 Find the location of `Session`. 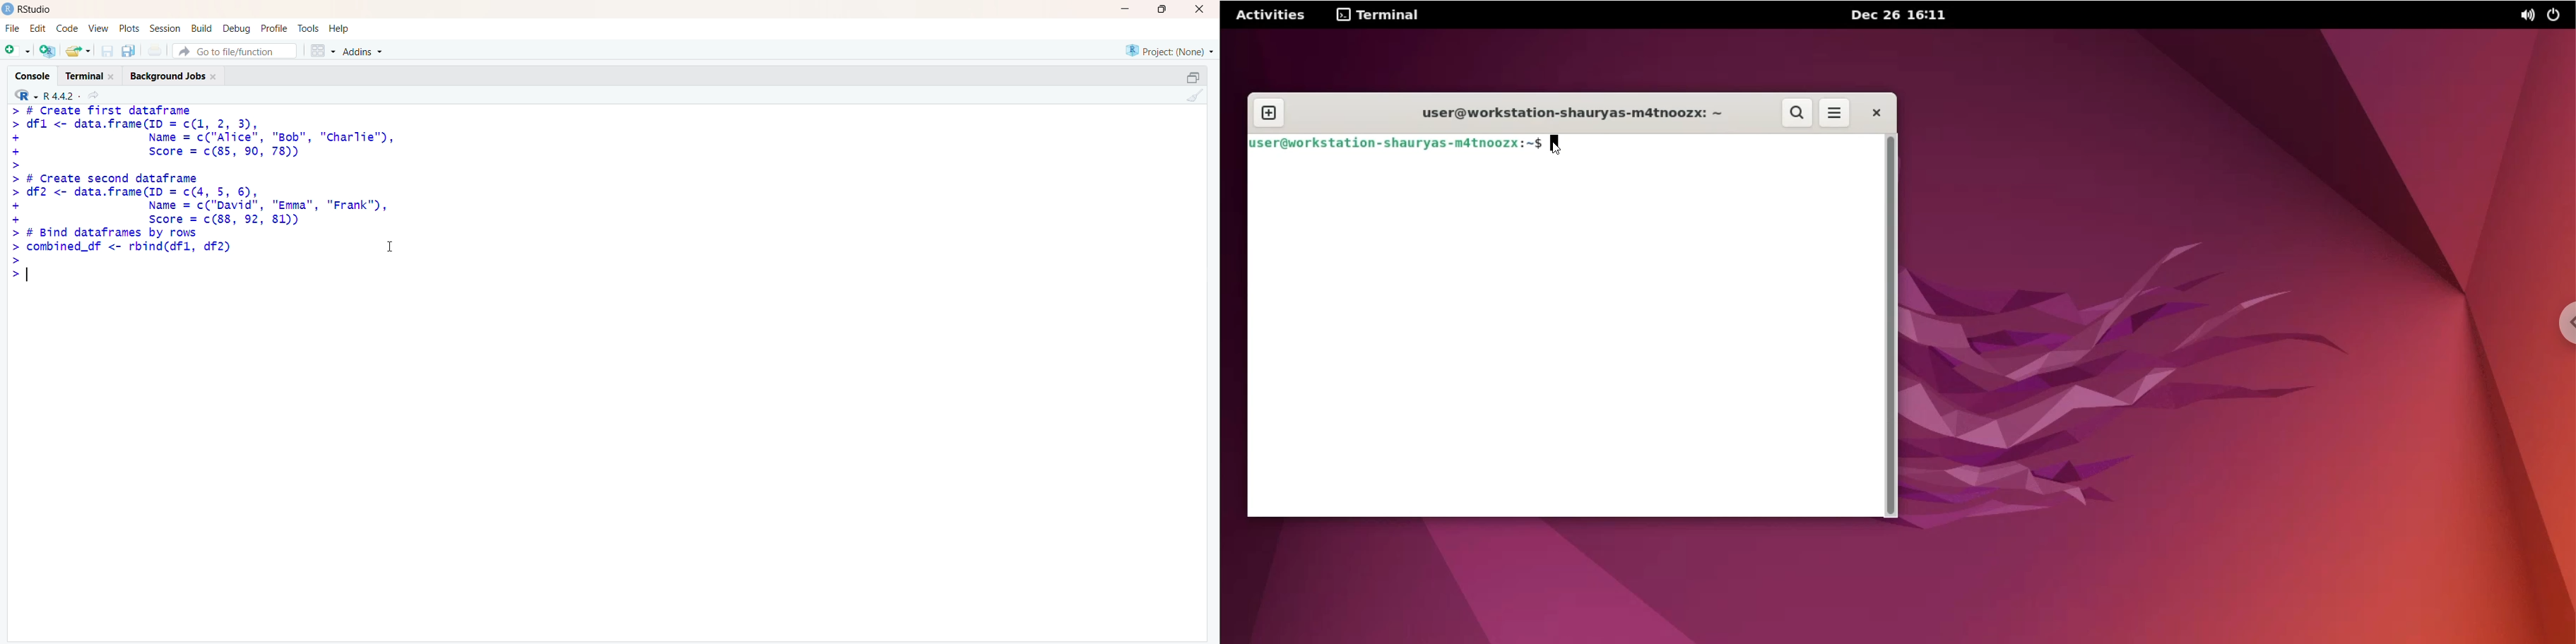

Session is located at coordinates (165, 29).